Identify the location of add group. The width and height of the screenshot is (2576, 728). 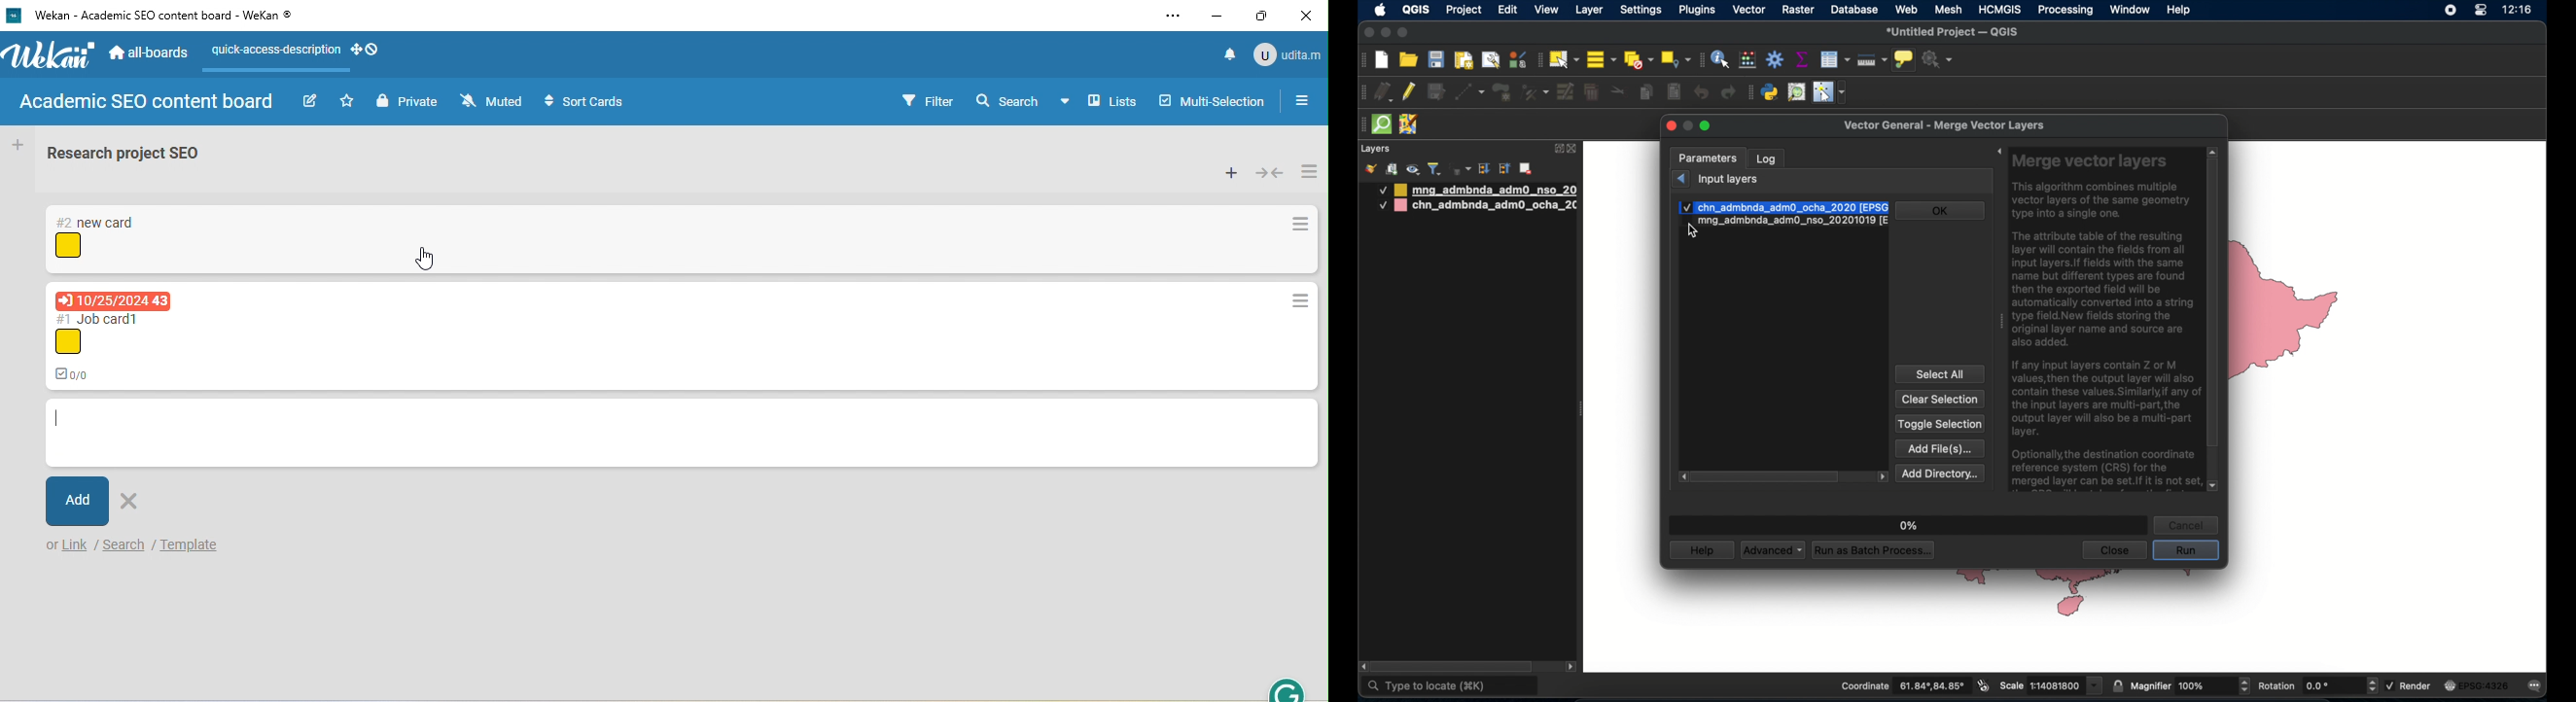
(1391, 169).